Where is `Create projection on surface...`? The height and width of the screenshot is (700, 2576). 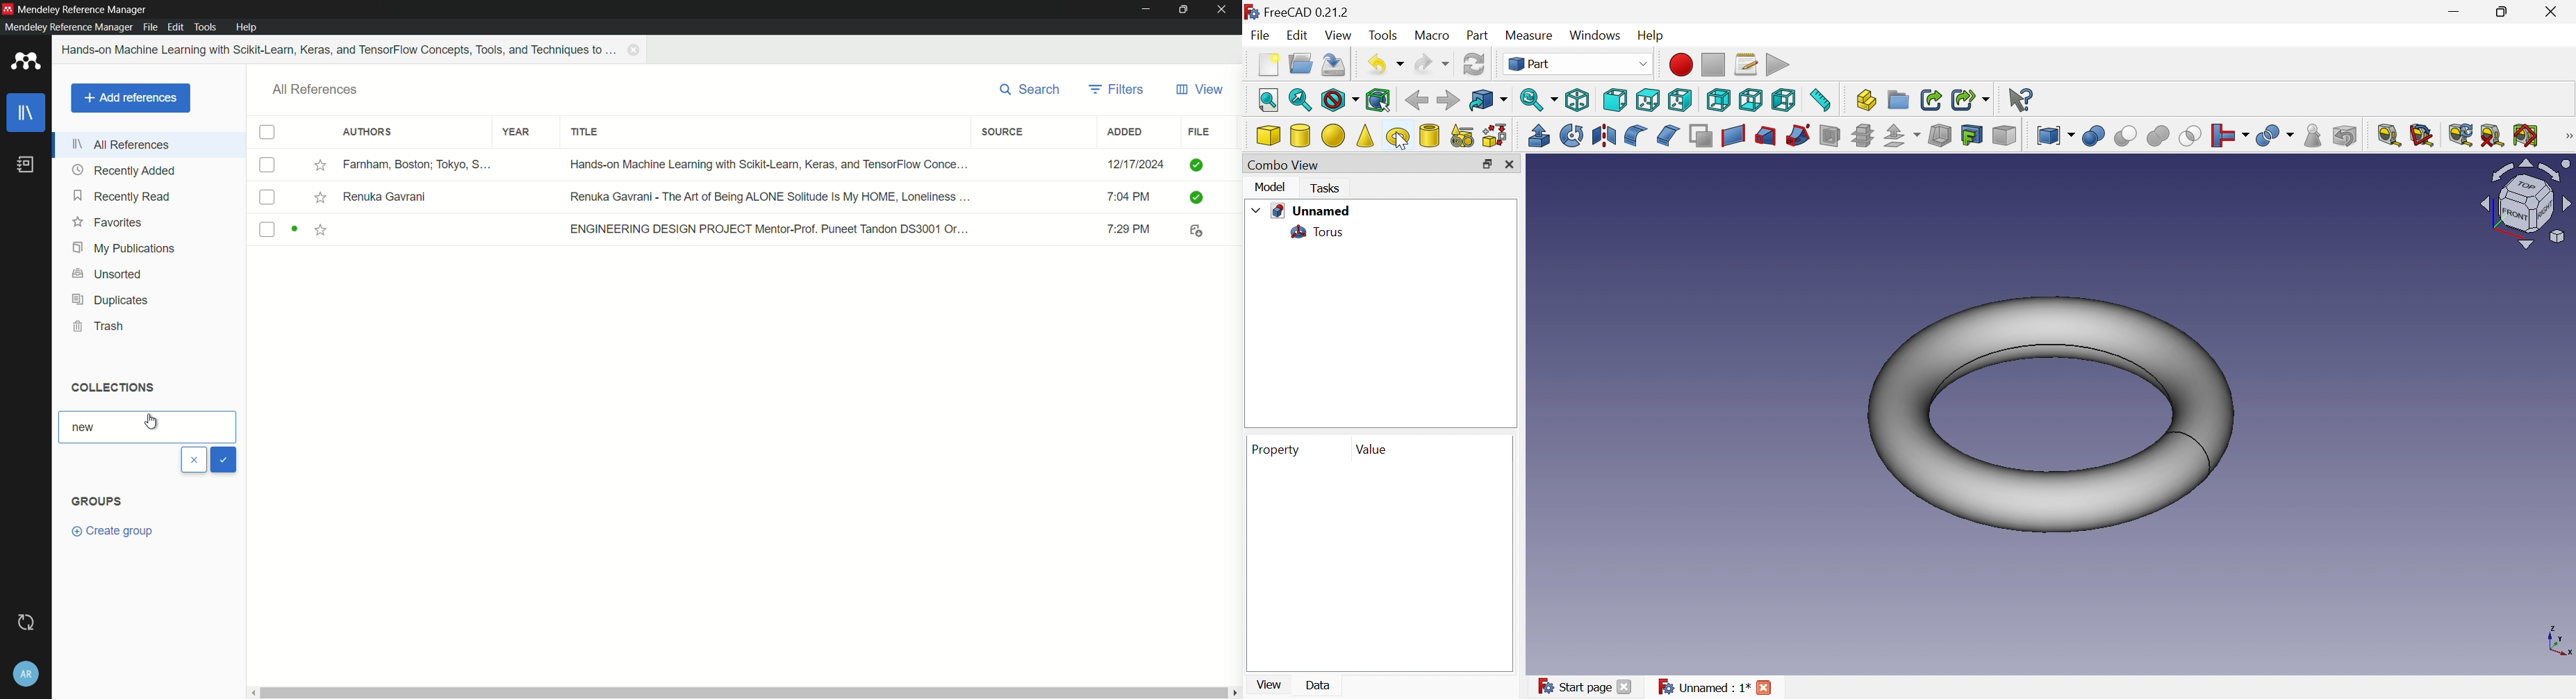
Create projection on surface... is located at coordinates (1973, 135).